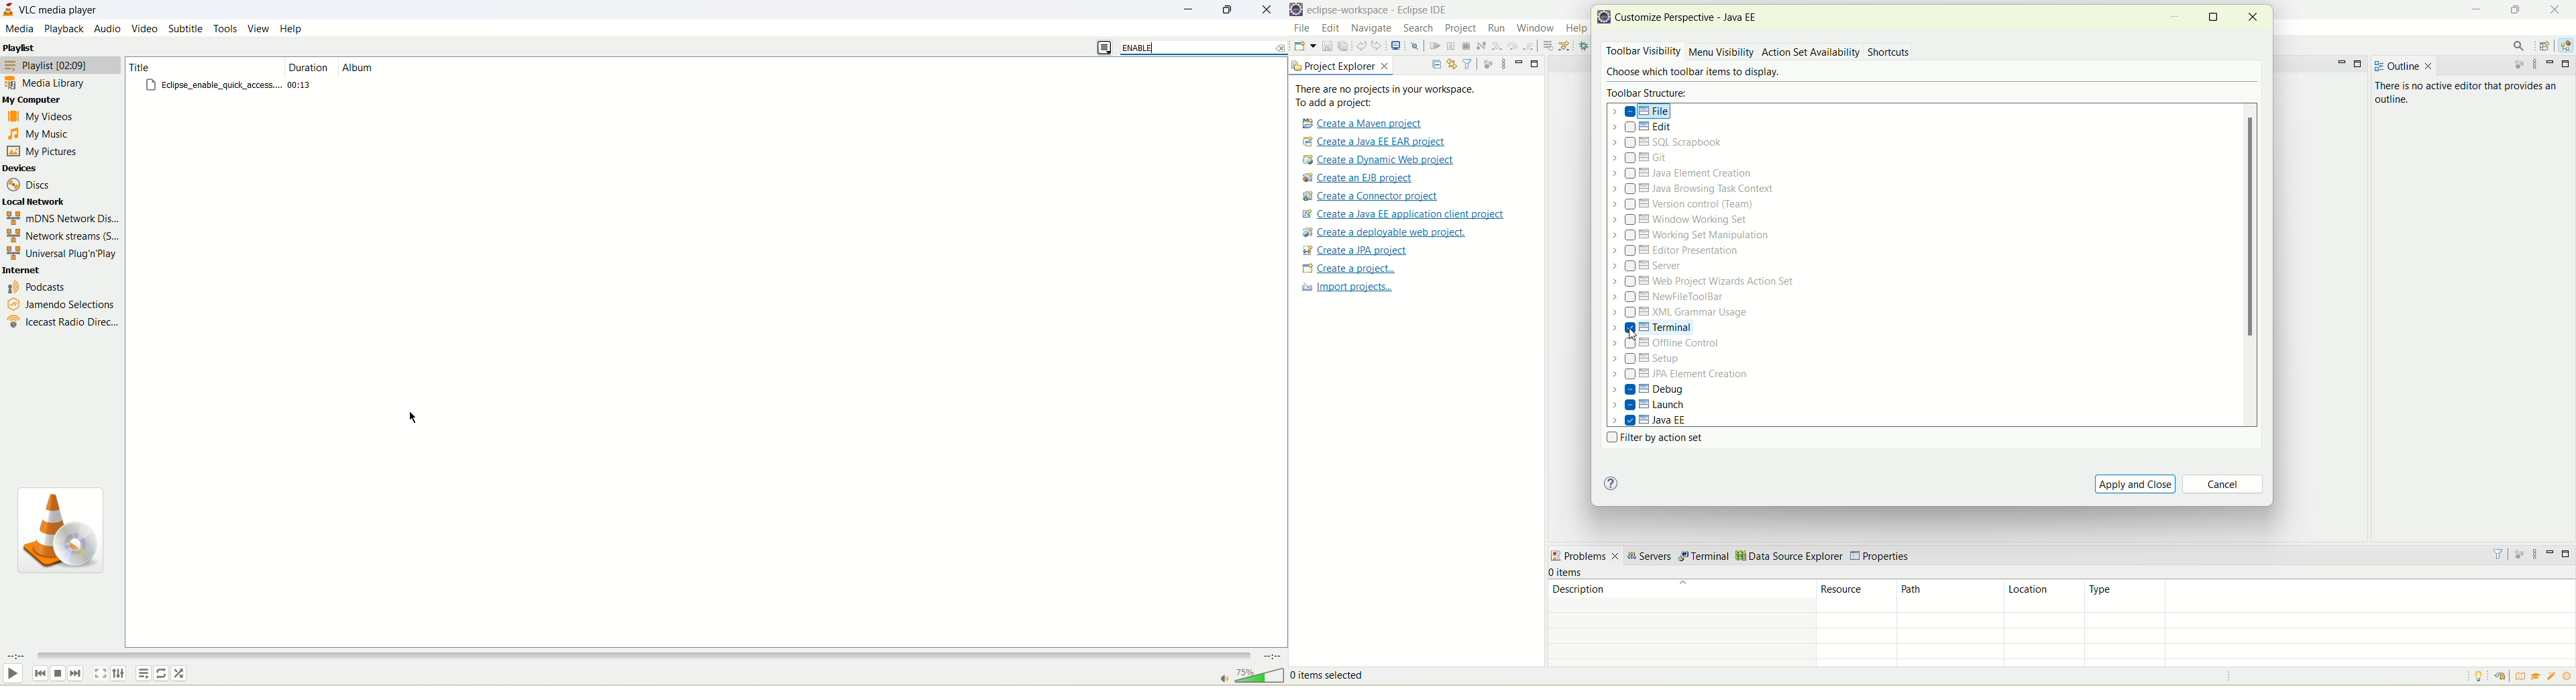  I want to click on my videos, so click(41, 116).